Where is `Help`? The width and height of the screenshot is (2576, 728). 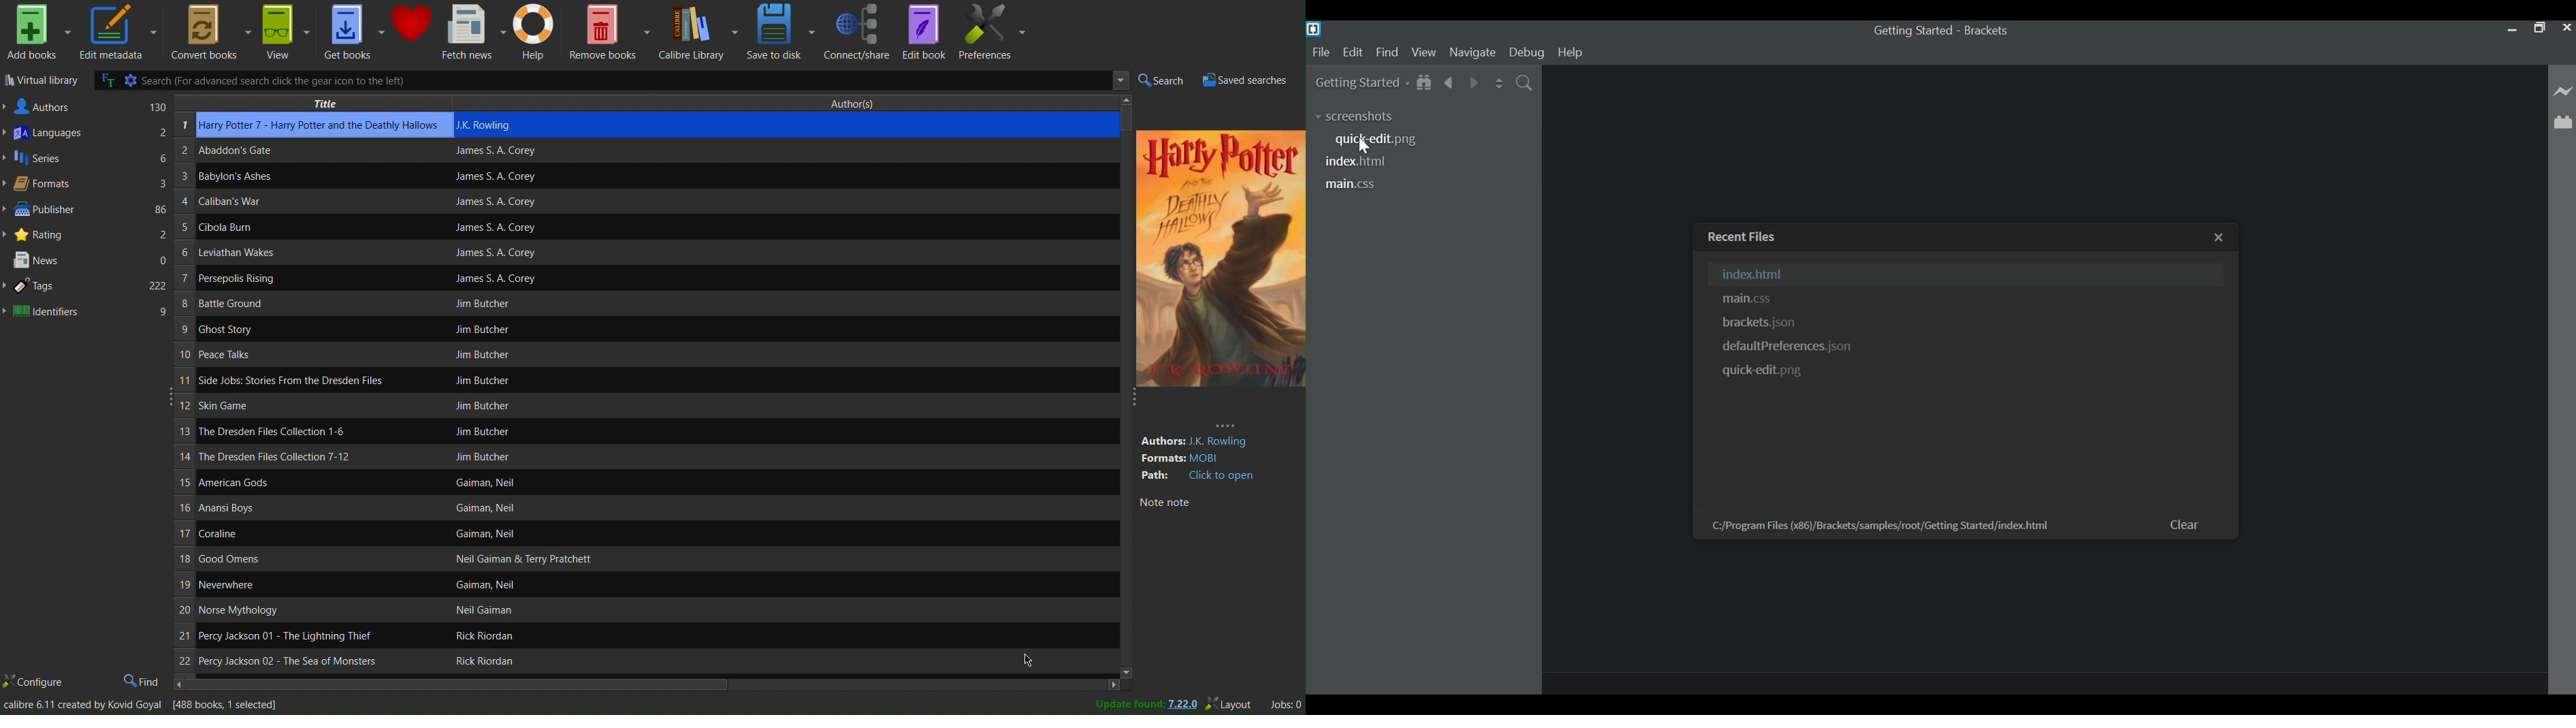 Help is located at coordinates (536, 32).